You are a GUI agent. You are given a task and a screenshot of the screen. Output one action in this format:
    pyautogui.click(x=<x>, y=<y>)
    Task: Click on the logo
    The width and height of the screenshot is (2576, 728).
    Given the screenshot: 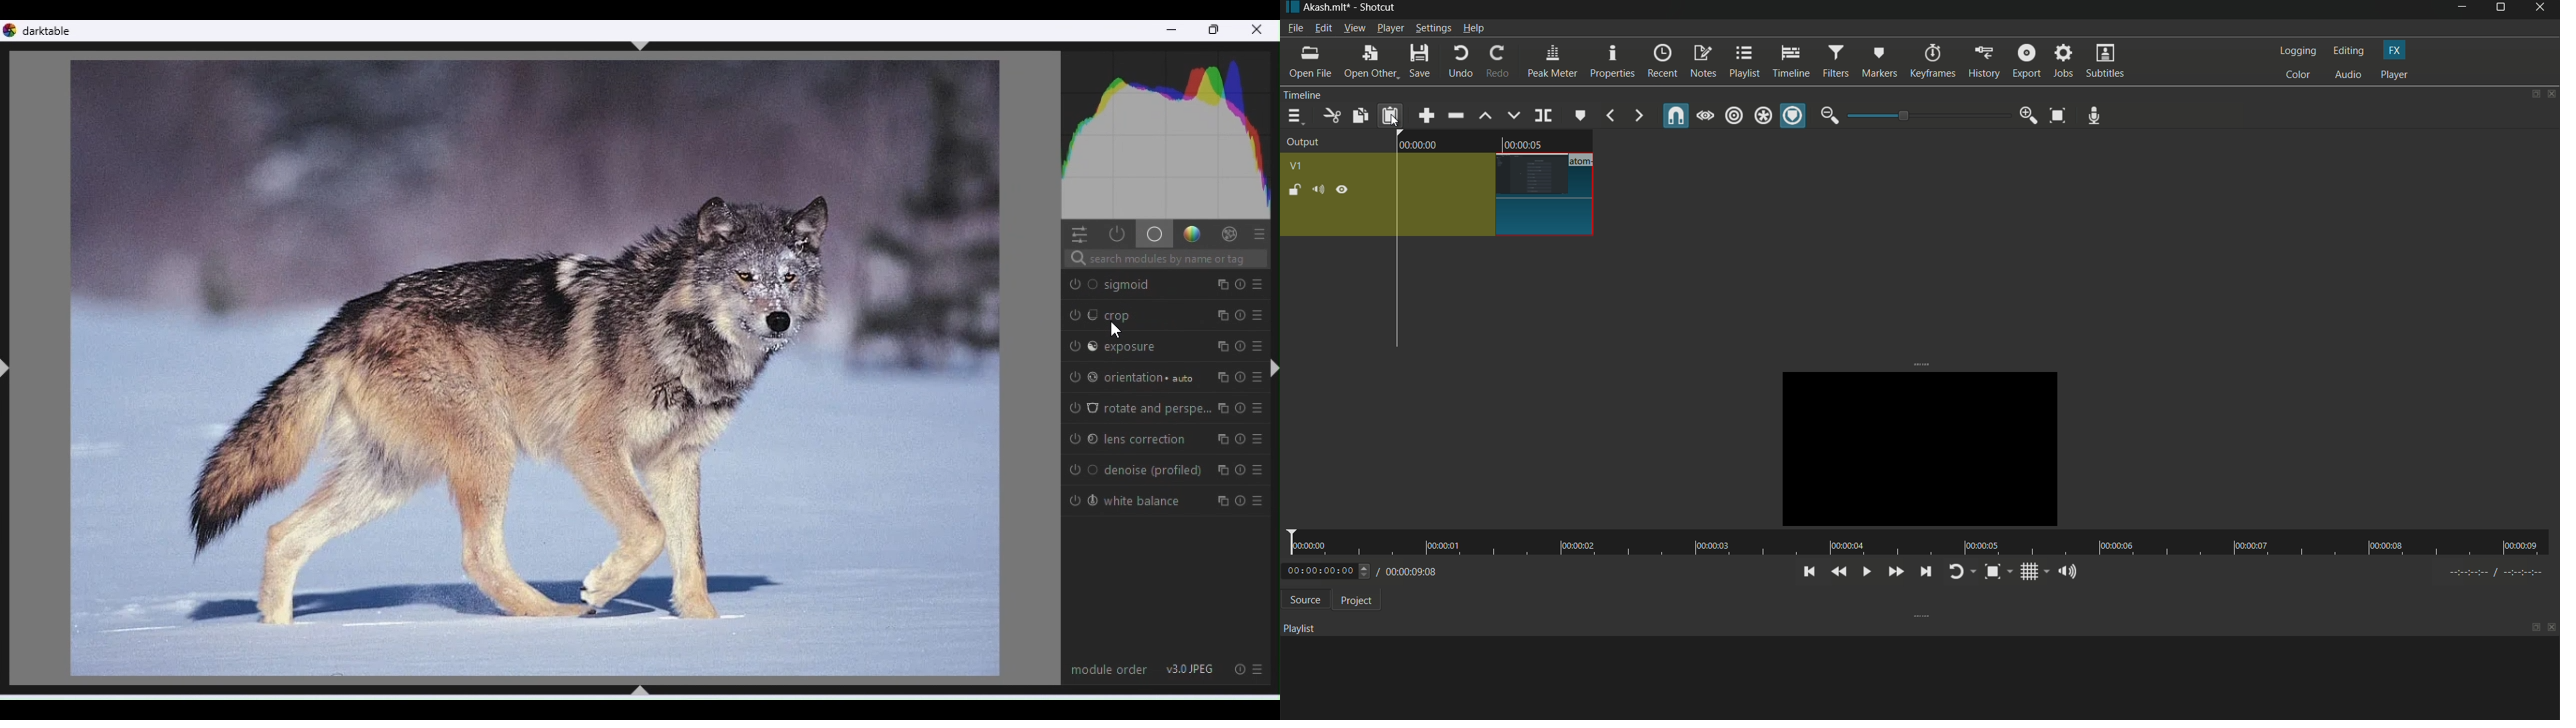 What is the action you would take?
    pyautogui.click(x=11, y=30)
    